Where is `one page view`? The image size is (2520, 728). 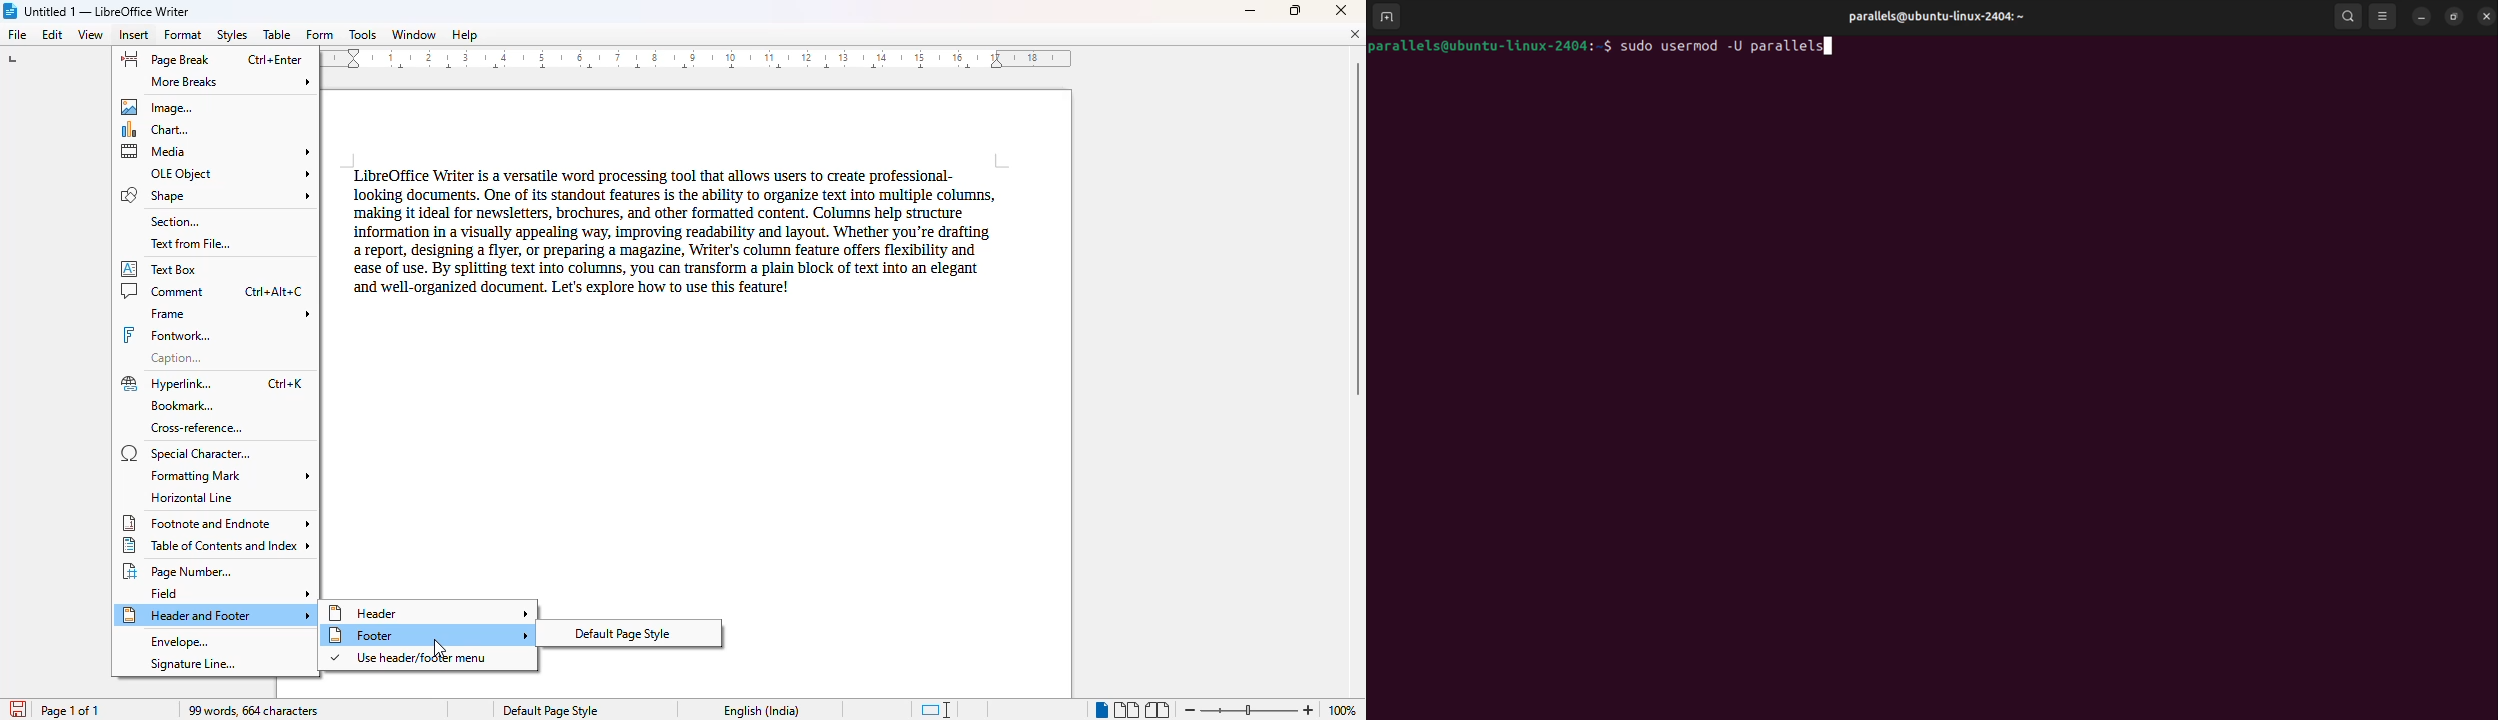
one page view is located at coordinates (1097, 709).